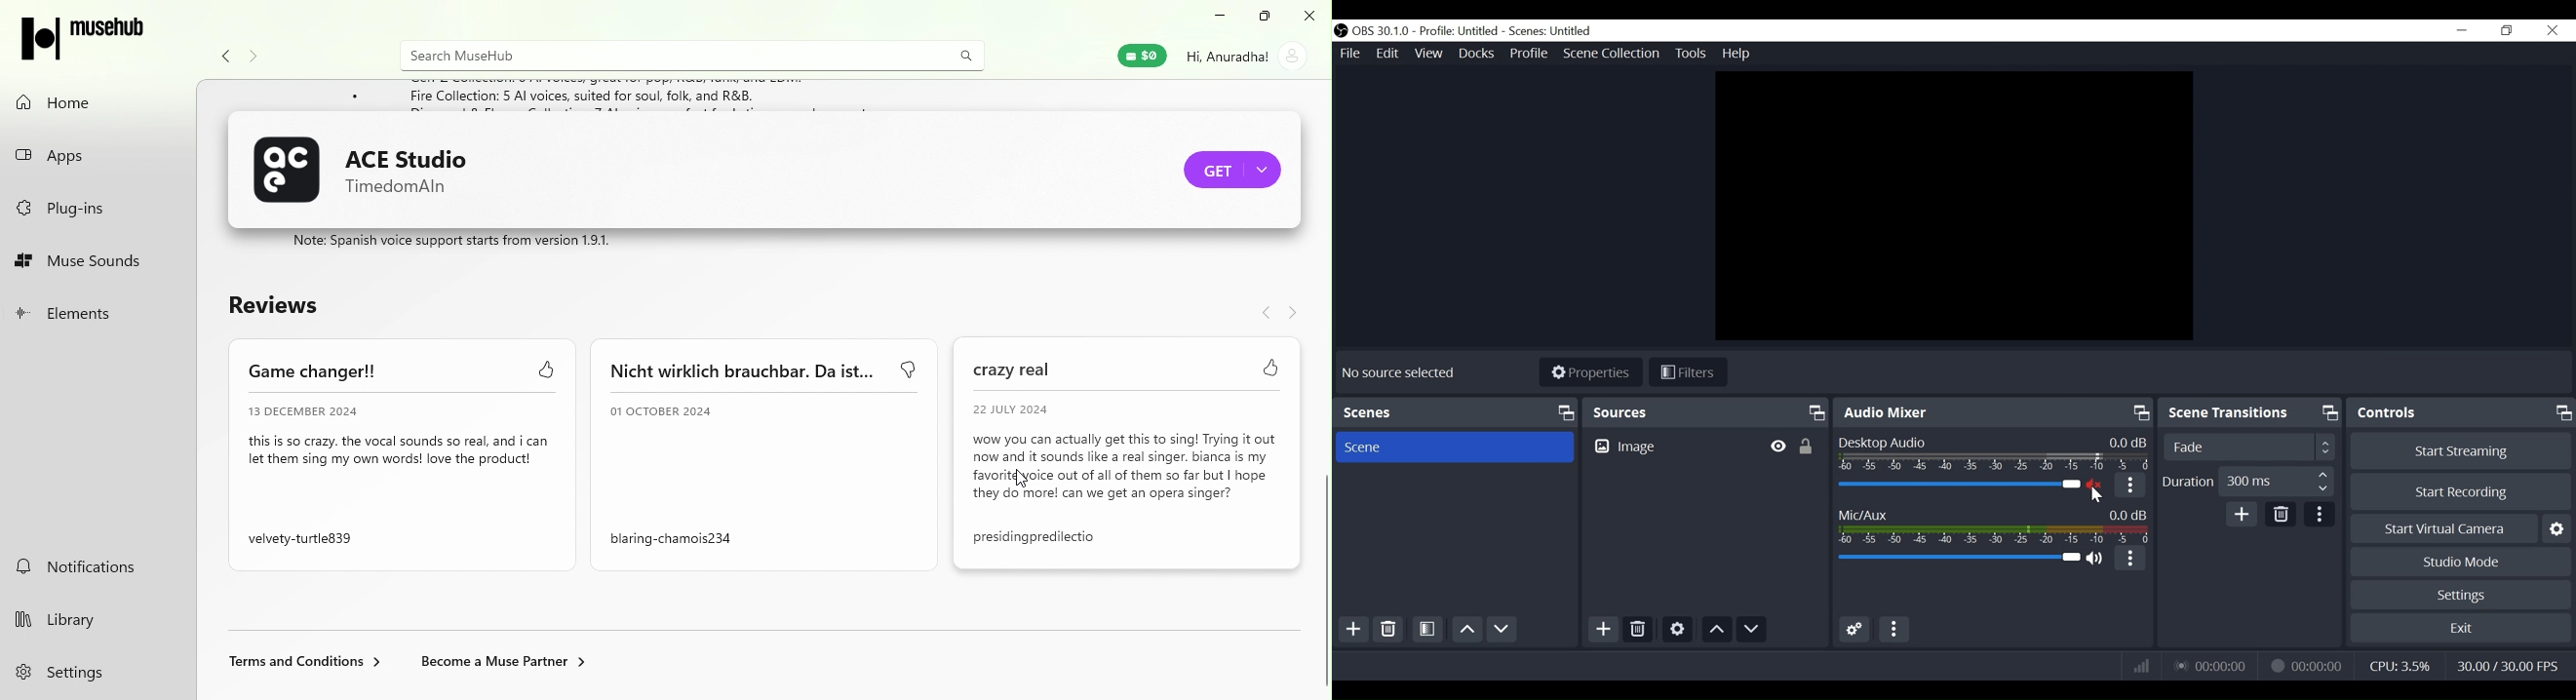 Image resolution: width=2576 pixels, height=700 pixels. I want to click on muse sounds, so click(99, 262).